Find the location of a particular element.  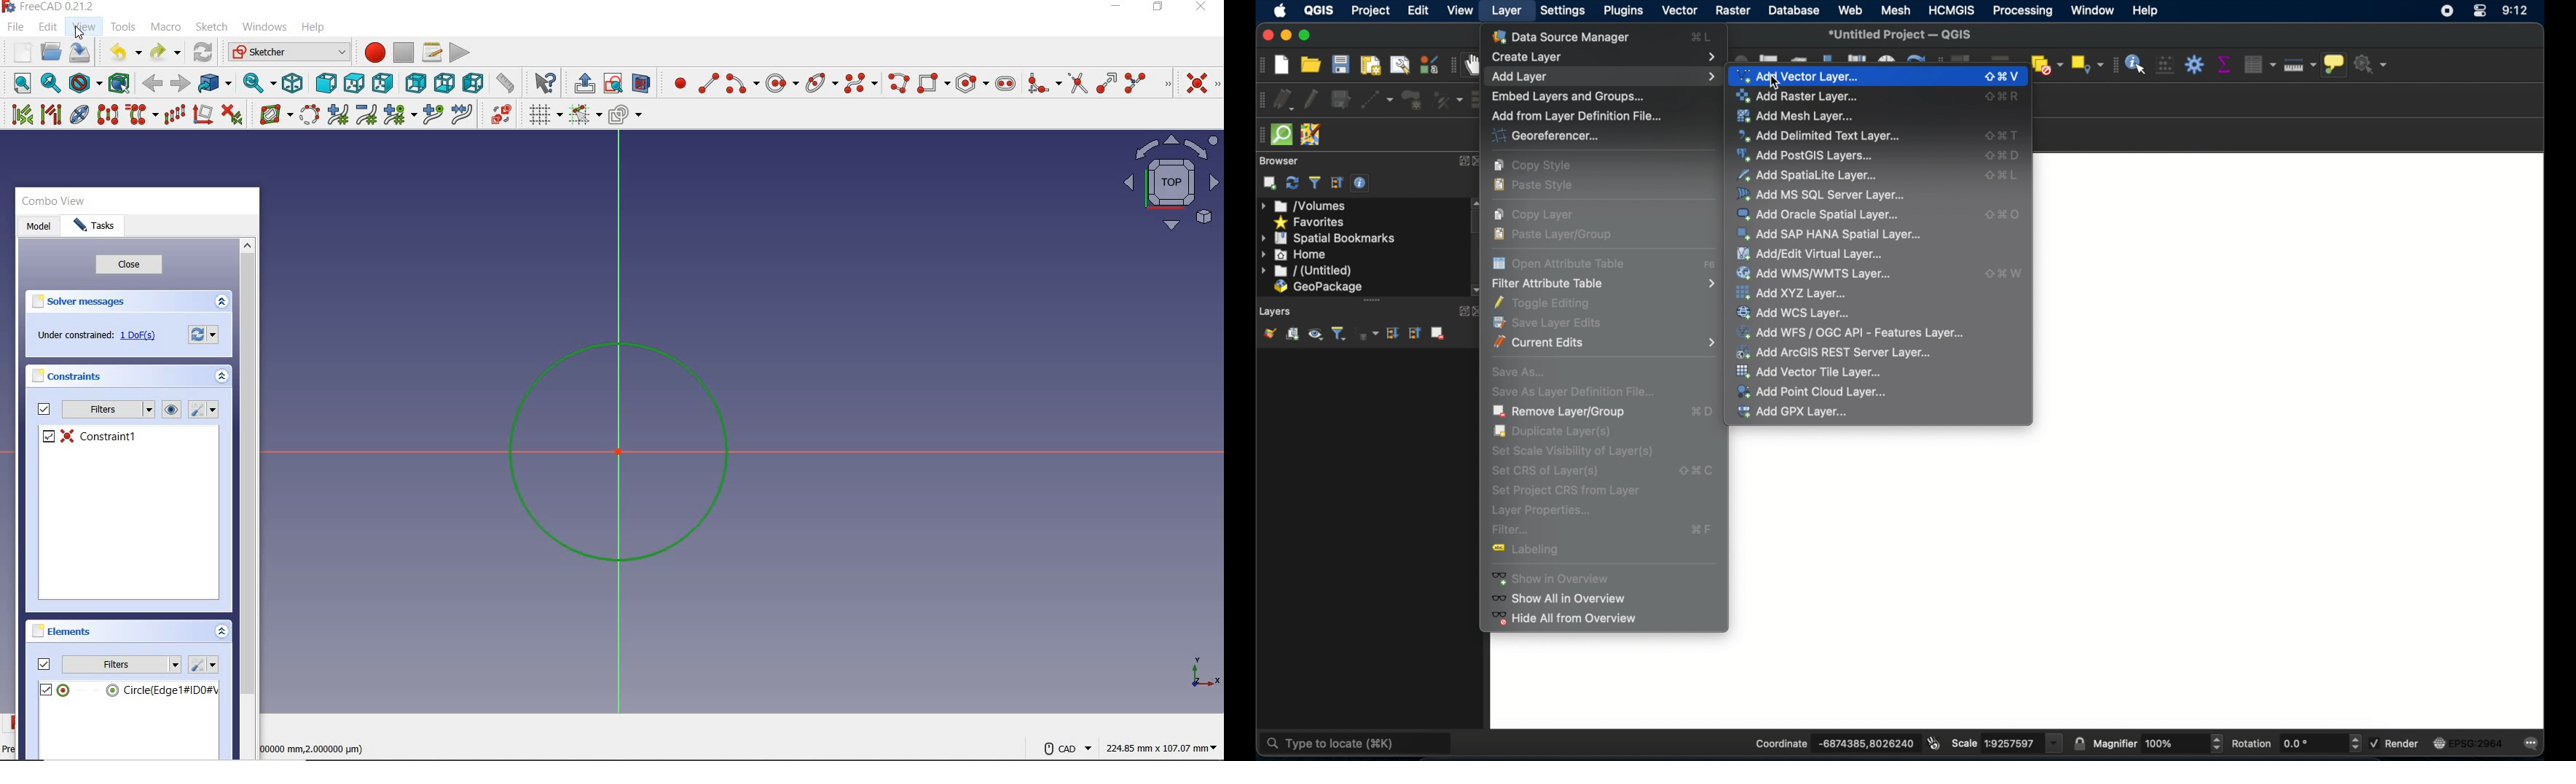

create line is located at coordinates (707, 85).